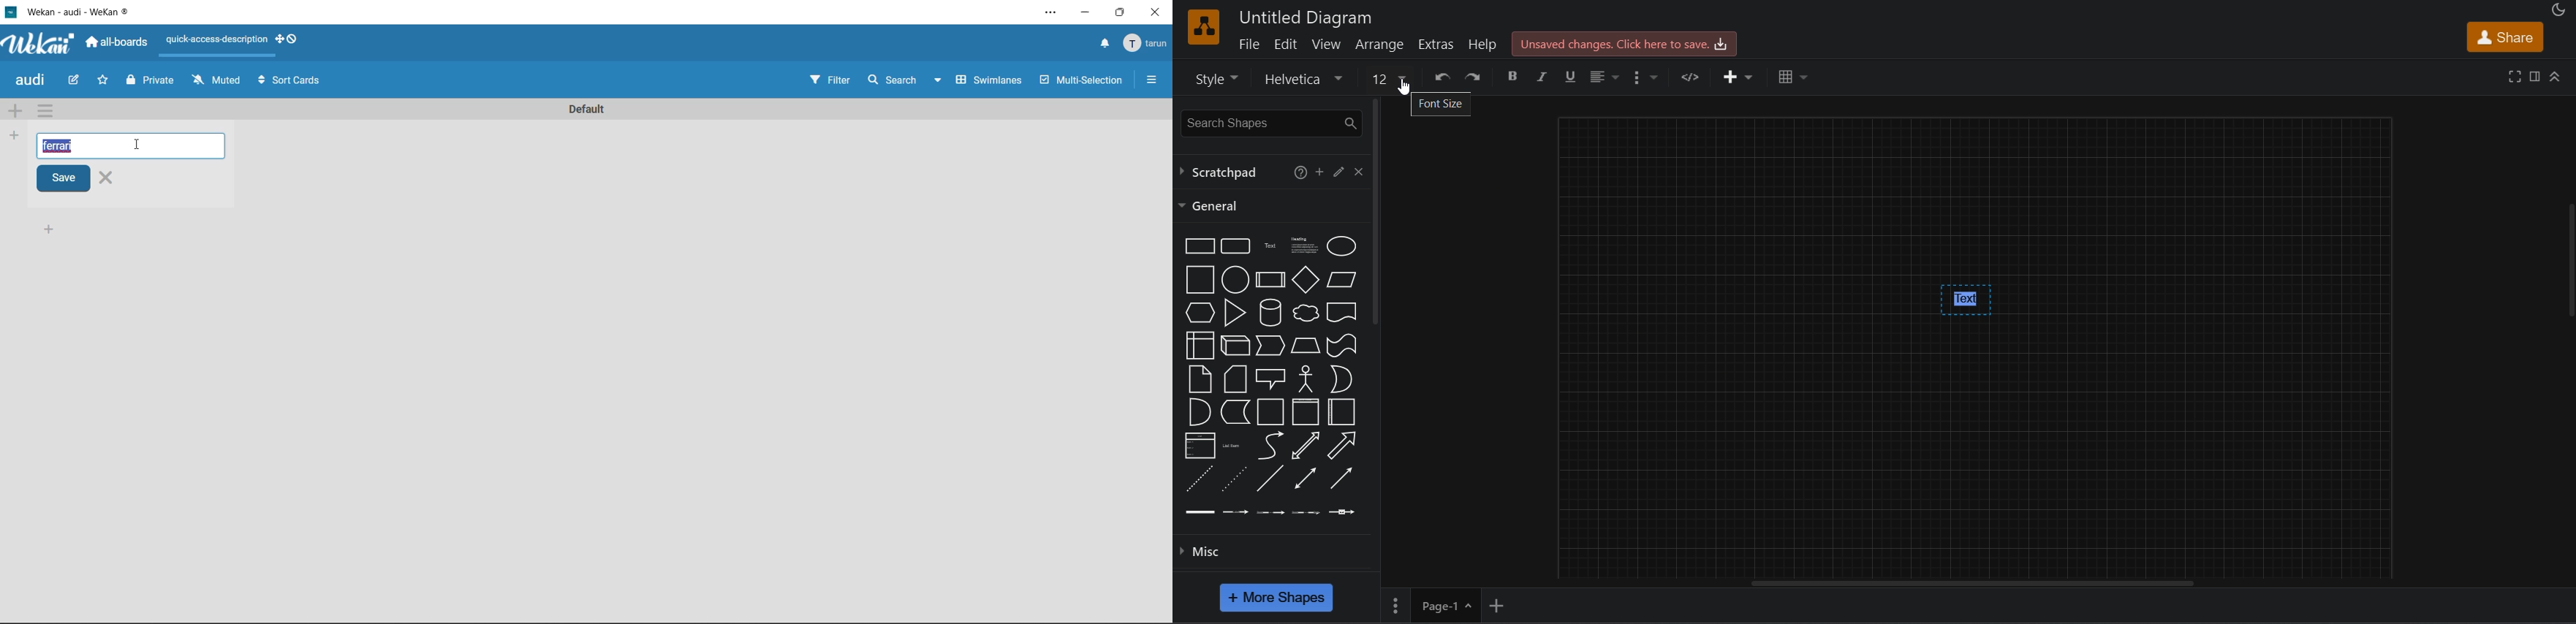 The image size is (2576, 644). What do you see at coordinates (1204, 27) in the screenshot?
I see `Software logo` at bounding box center [1204, 27].